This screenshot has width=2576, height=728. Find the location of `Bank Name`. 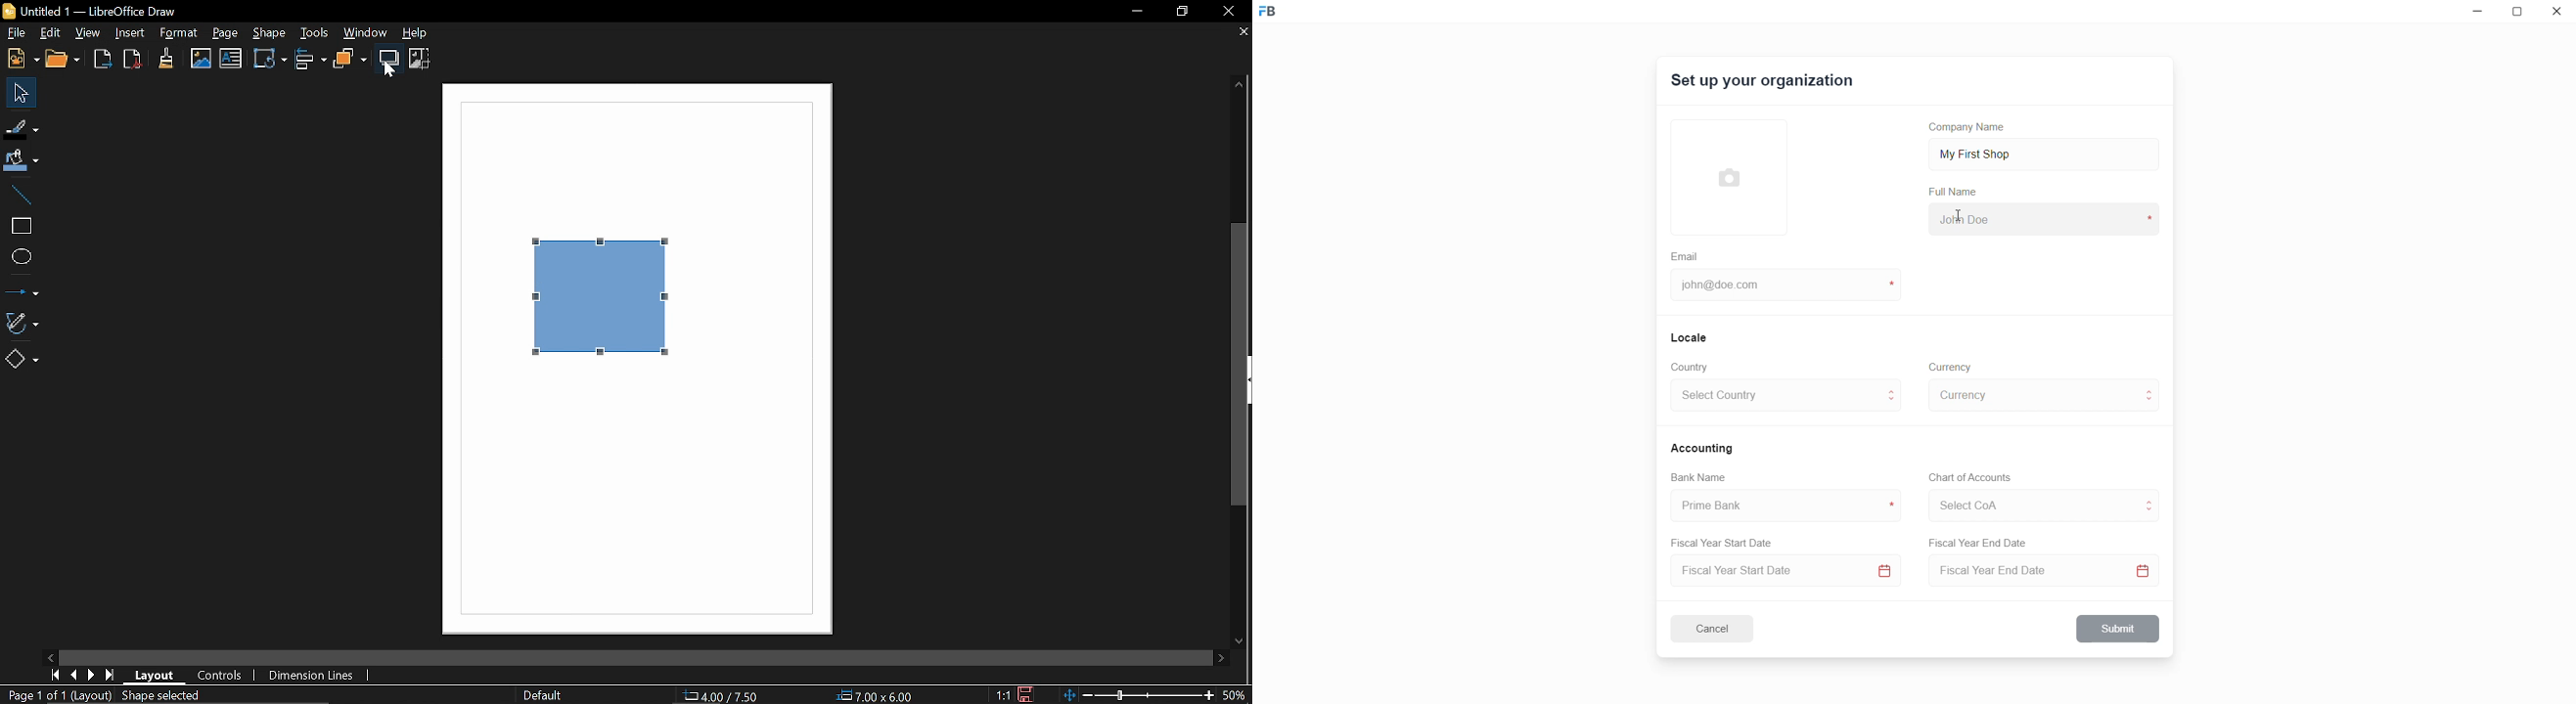

Bank Name is located at coordinates (1699, 479).